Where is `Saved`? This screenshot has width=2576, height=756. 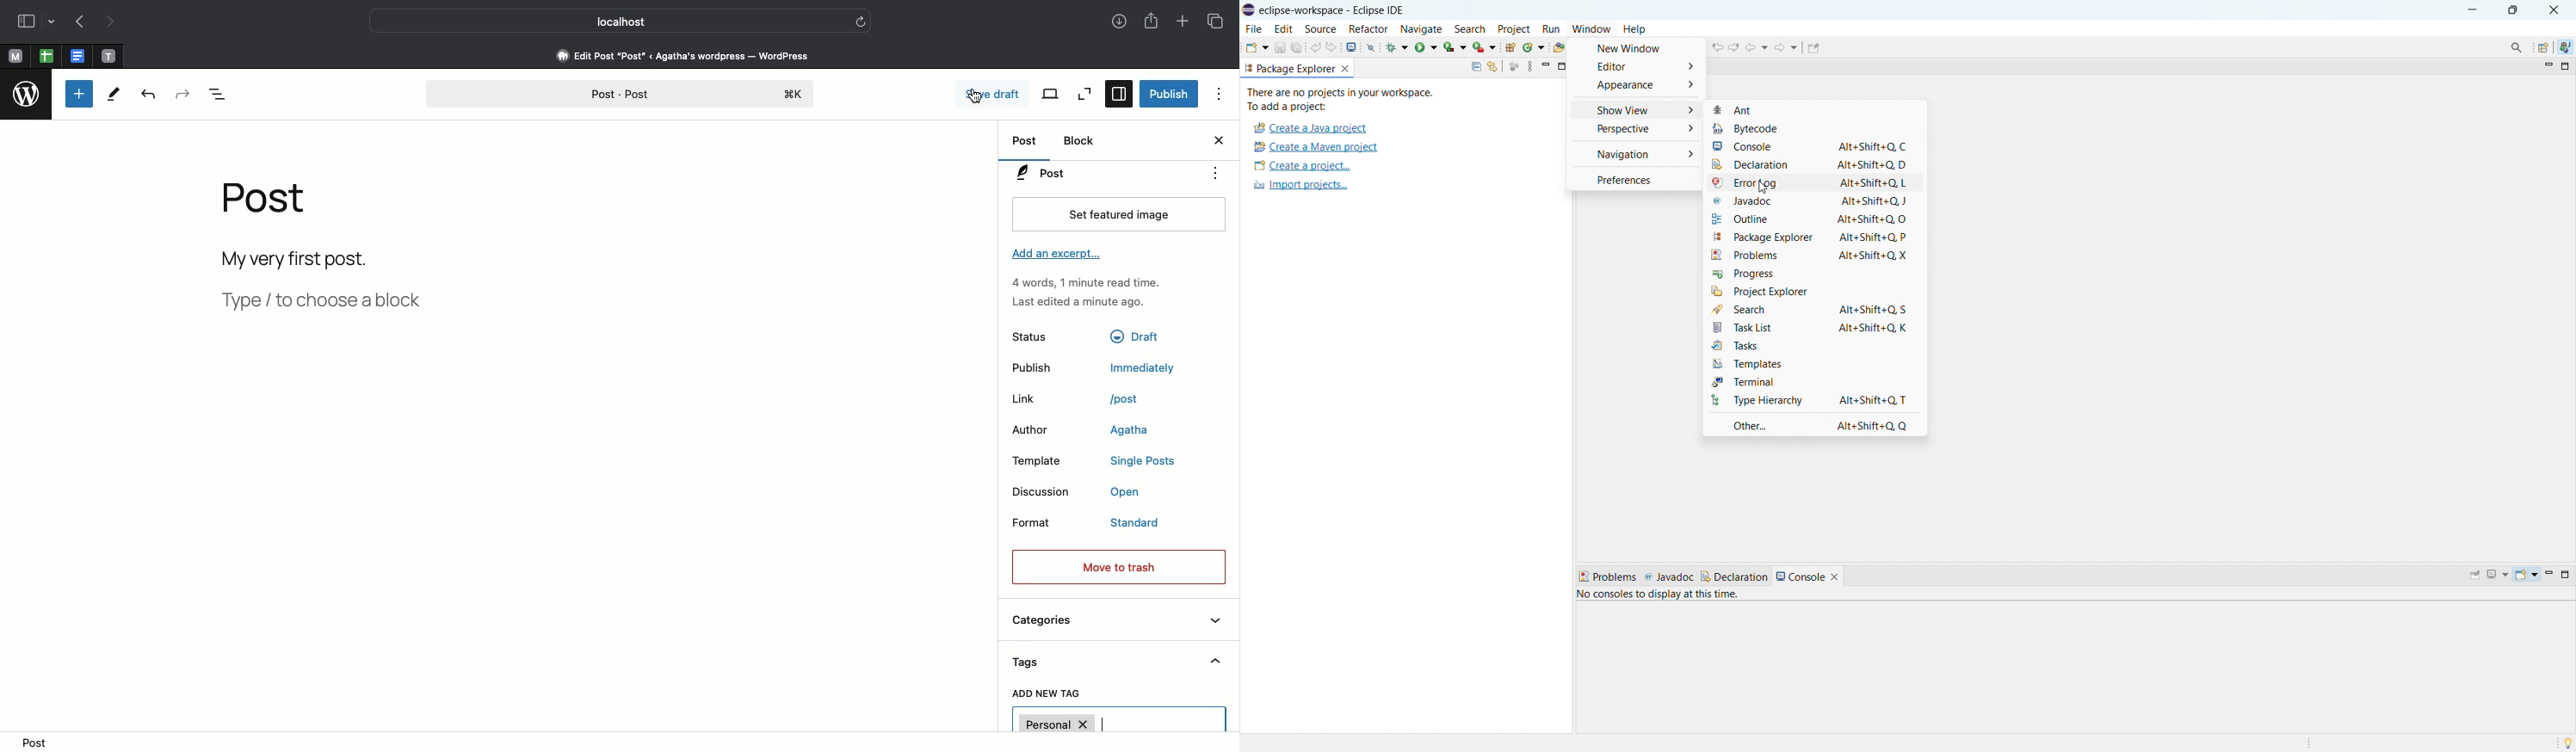 Saved is located at coordinates (1009, 95).